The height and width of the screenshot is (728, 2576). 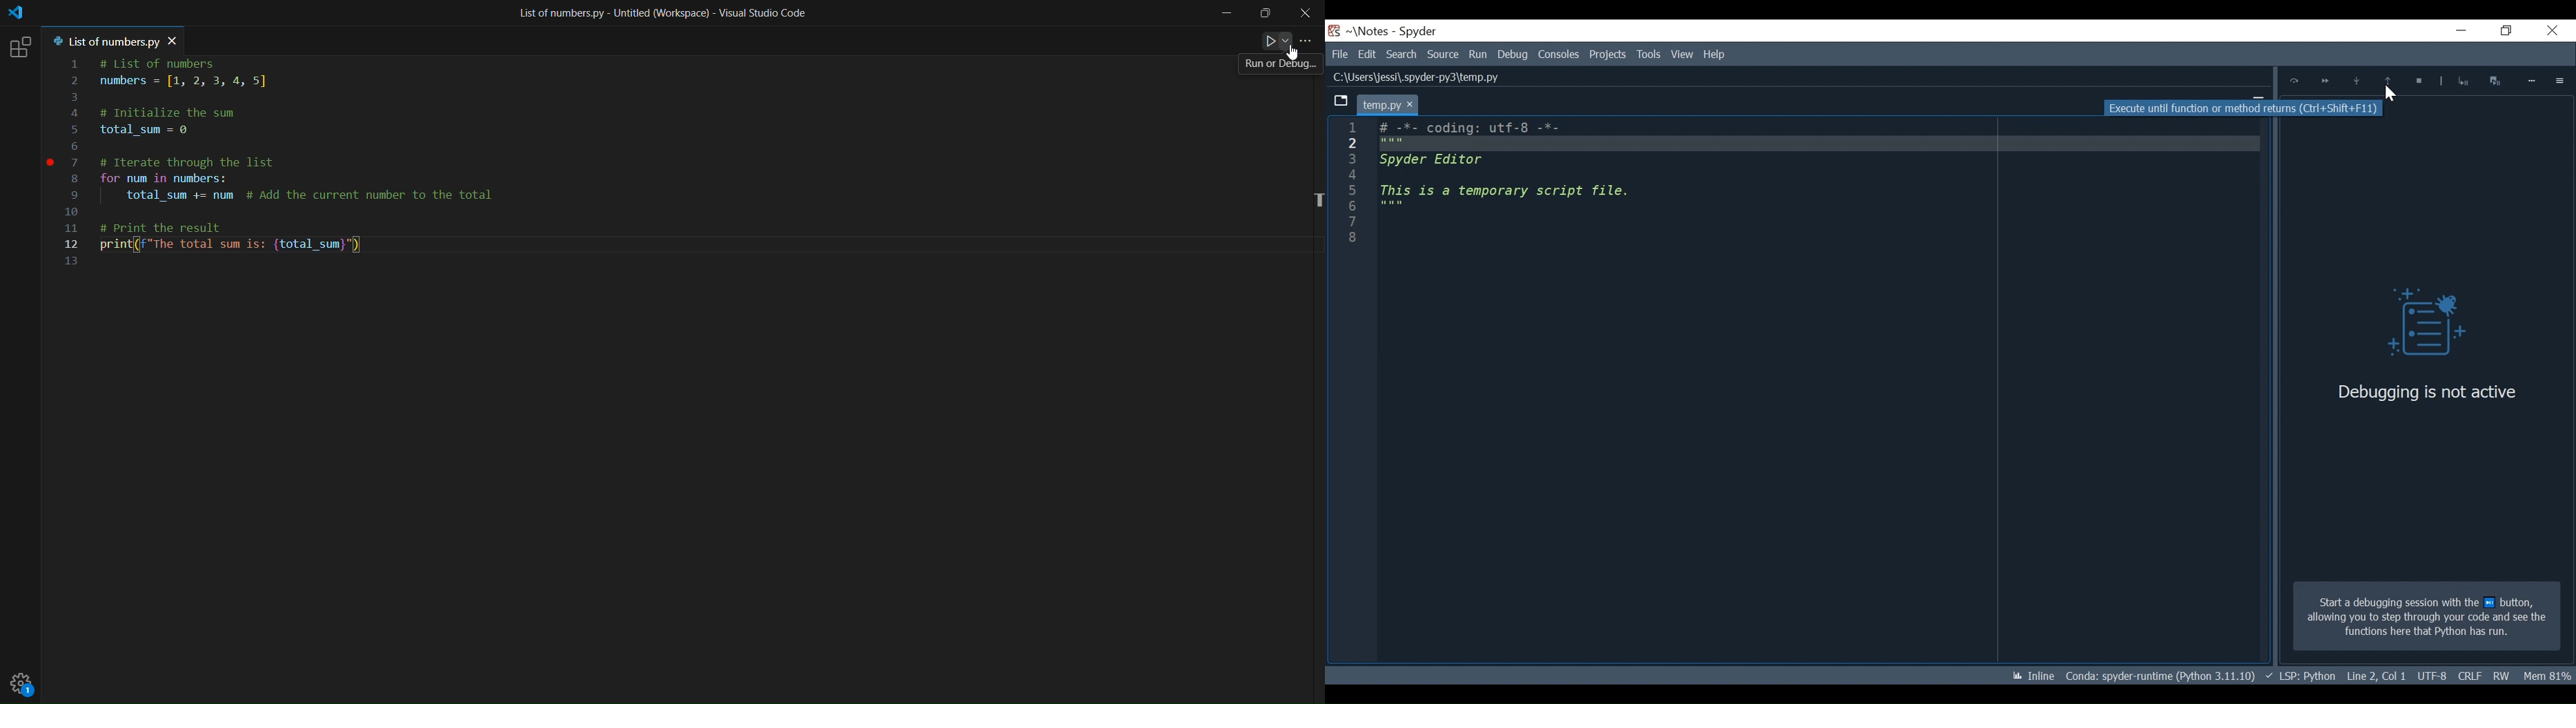 What do you see at coordinates (1609, 54) in the screenshot?
I see `Tools` at bounding box center [1609, 54].